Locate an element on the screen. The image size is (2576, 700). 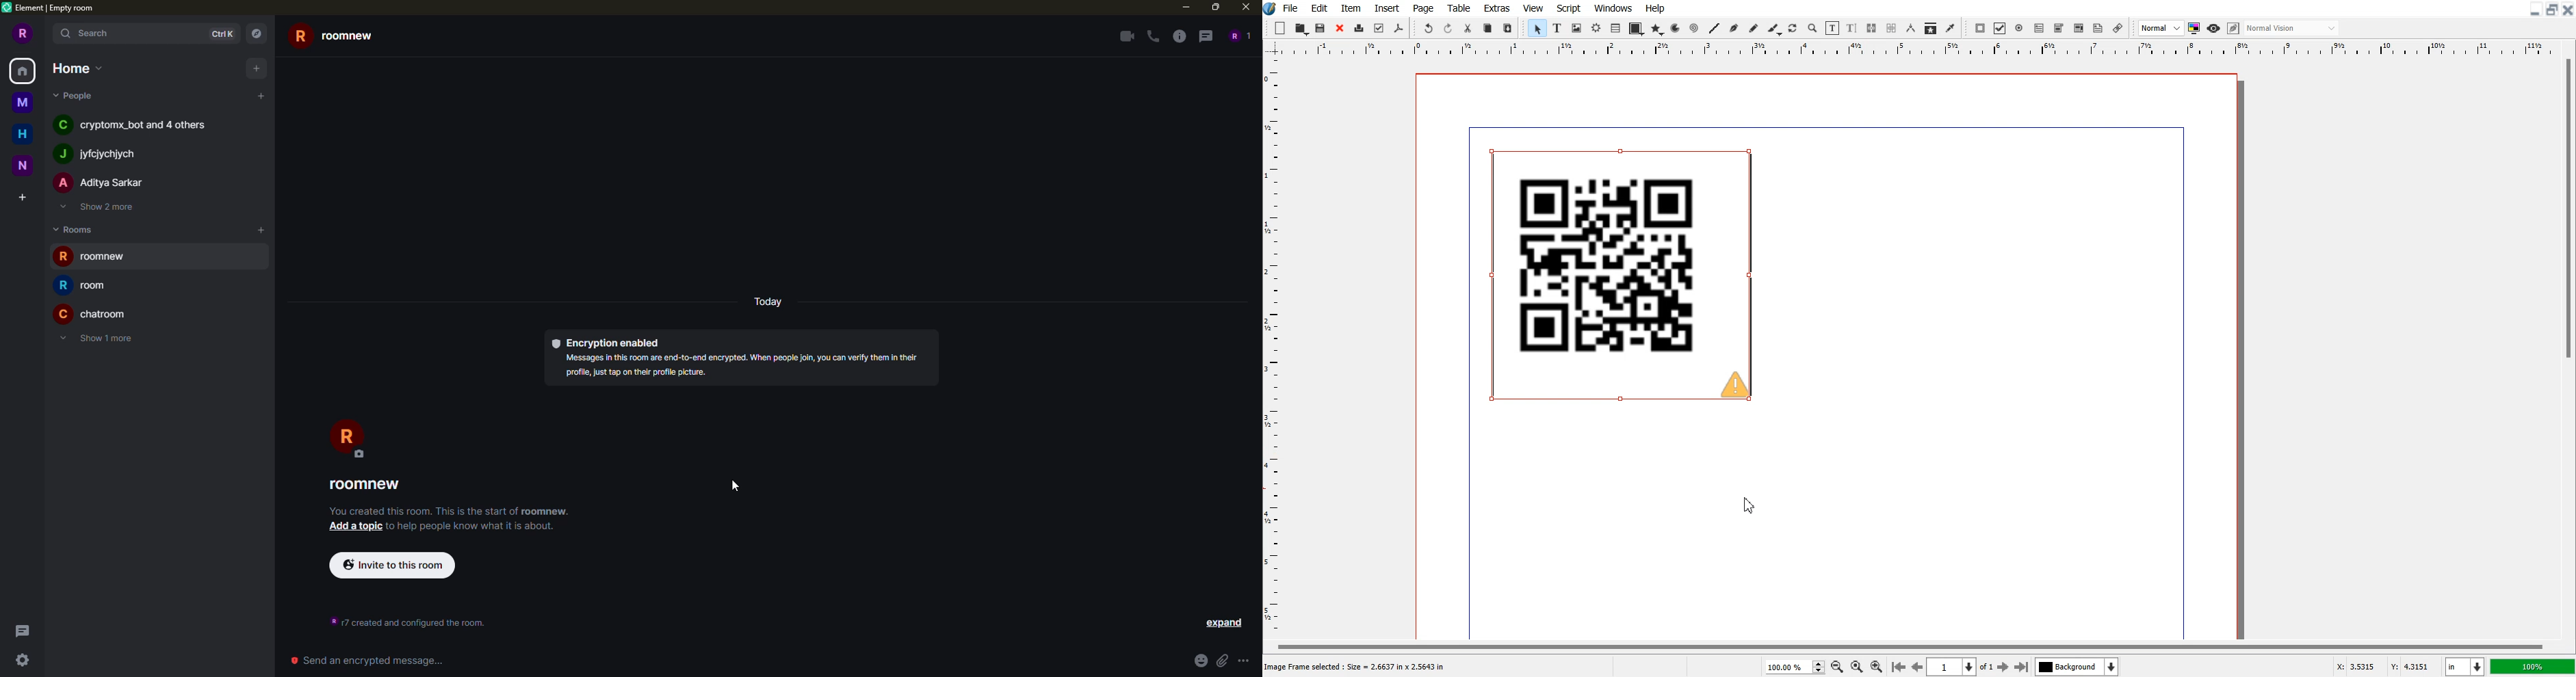
PDF Check Box is located at coordinates (2000, 28).